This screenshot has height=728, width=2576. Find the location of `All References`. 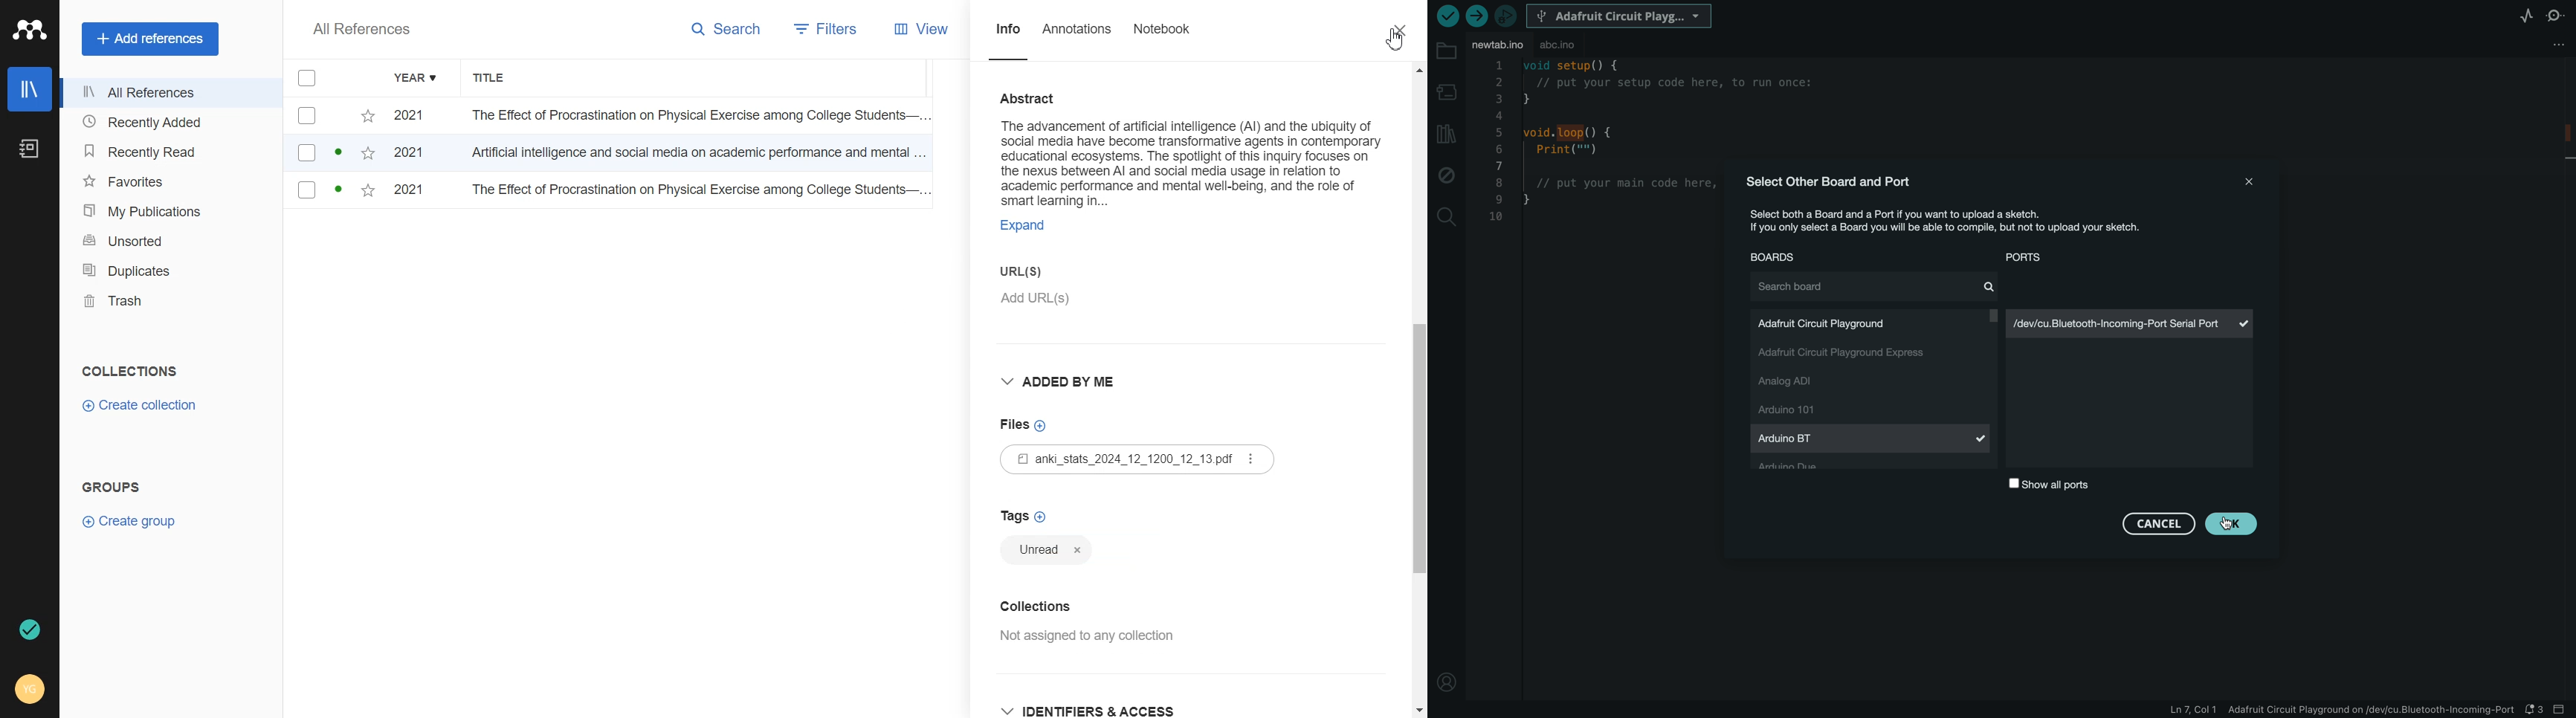

All References is located at coordinates (170, 94).